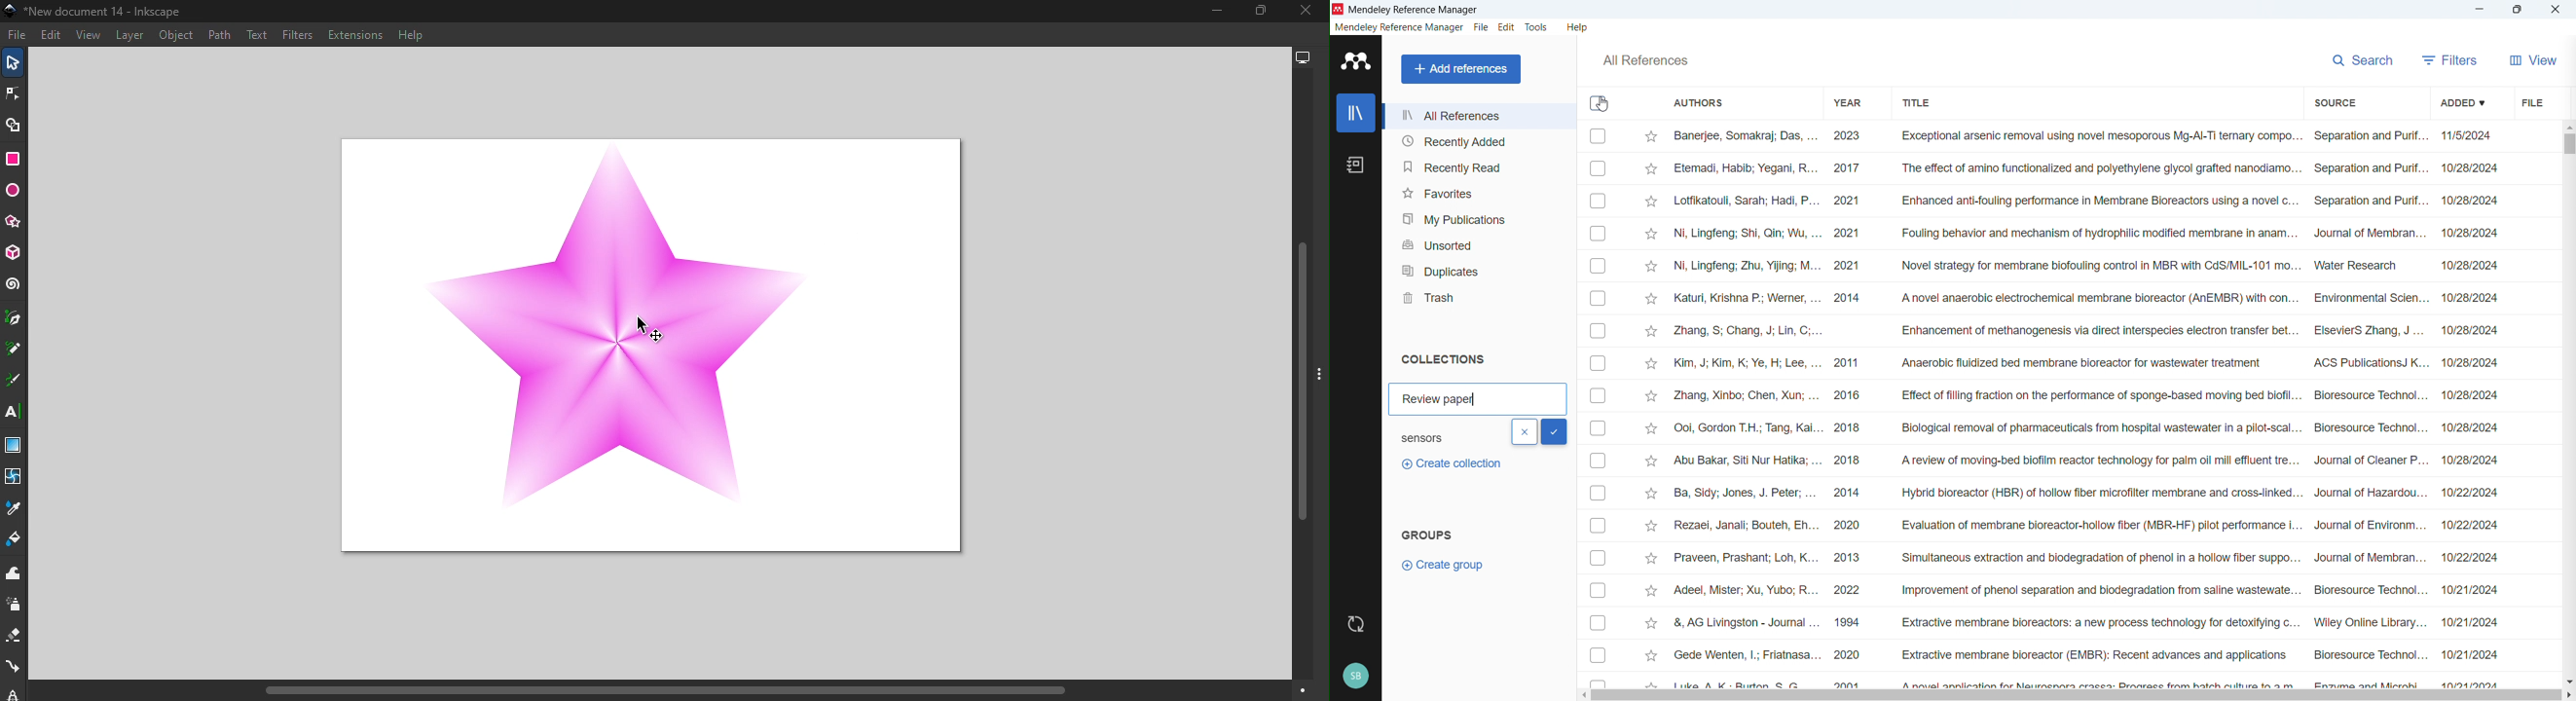 The height and width of the screenshot is (728, 2576). Describe the element at coordinates (1477, 166) in the screenshot. I see `Recently read ` at that location.